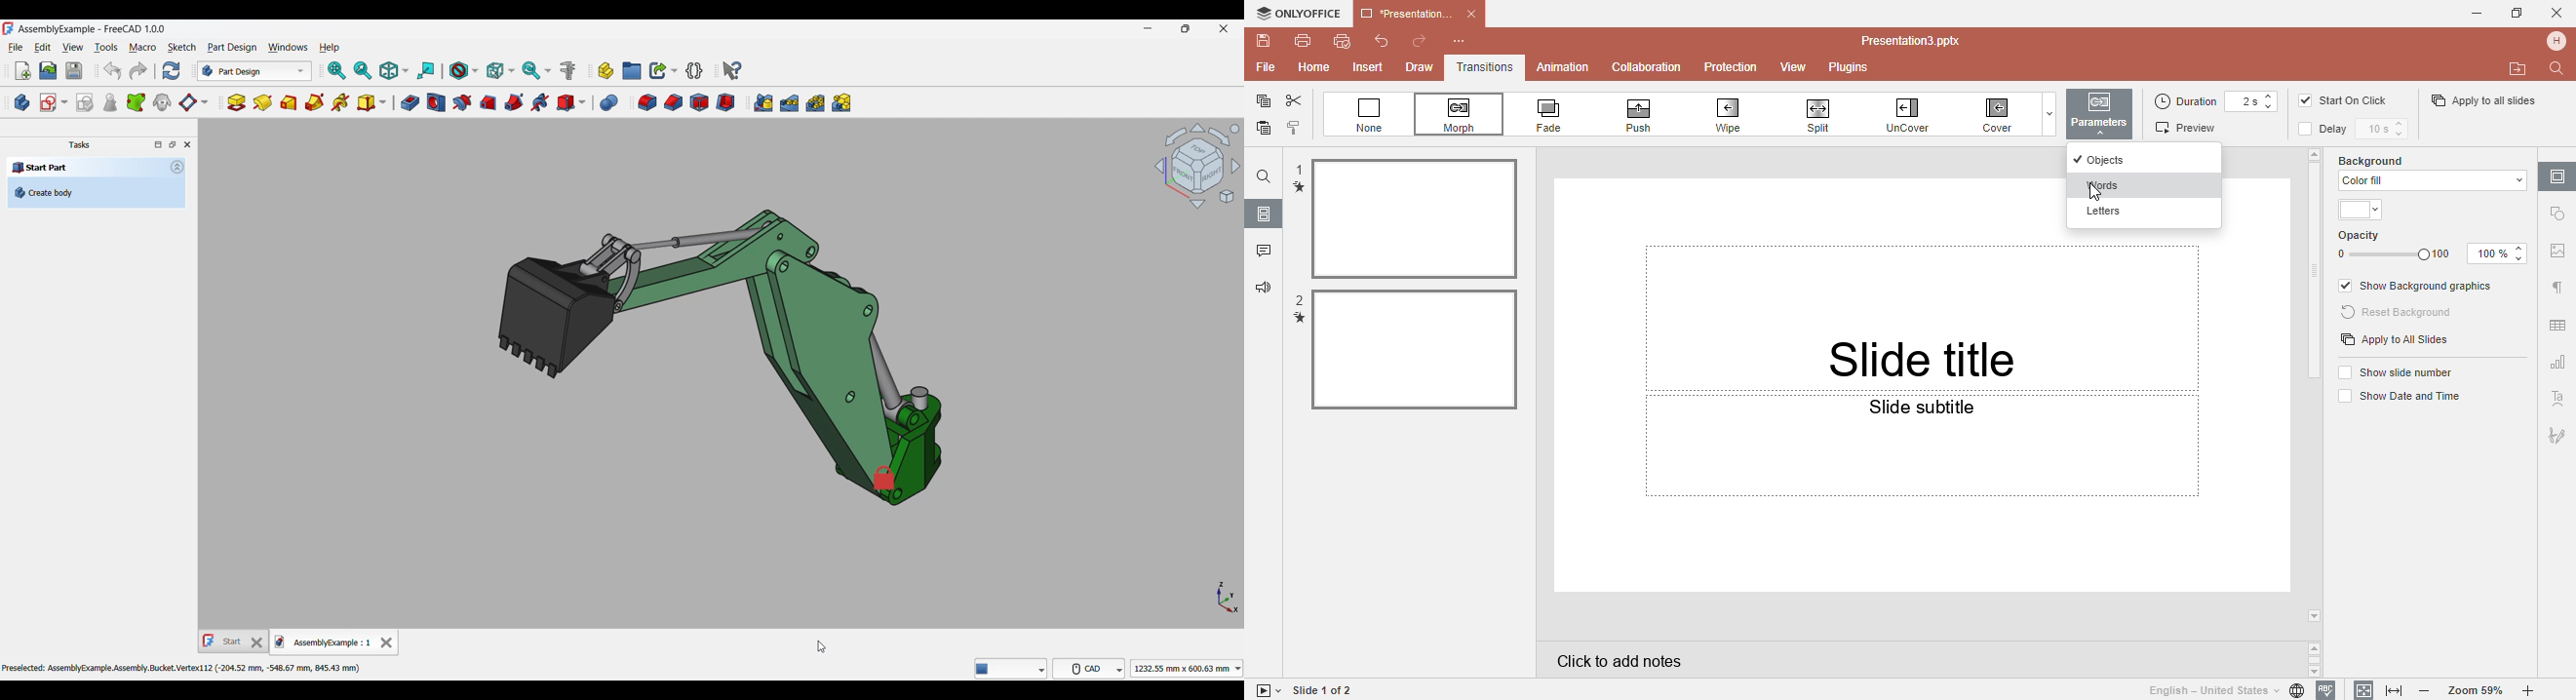  Describe the element at coordinates (2477, 690) in the screenshot. I see `Zoom` at that location.